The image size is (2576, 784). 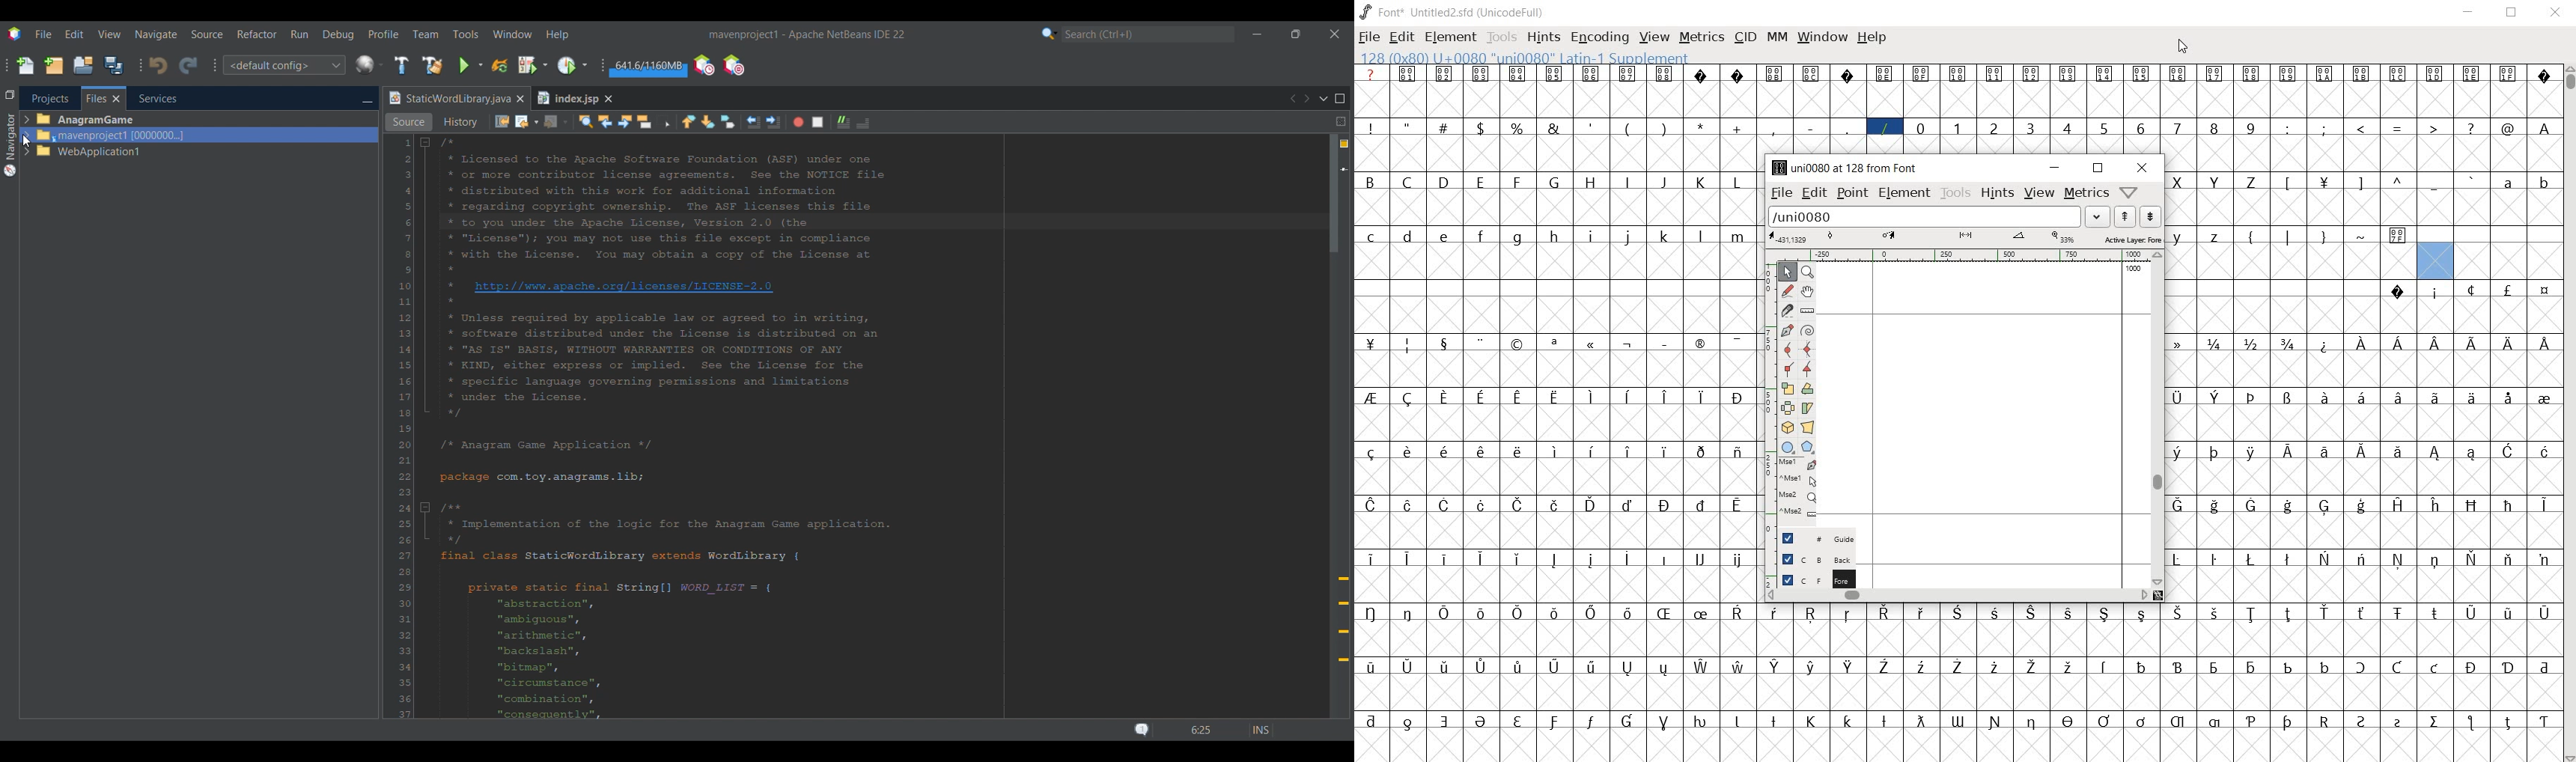 I want to click on EDIT, so click(x=1404, y=35).